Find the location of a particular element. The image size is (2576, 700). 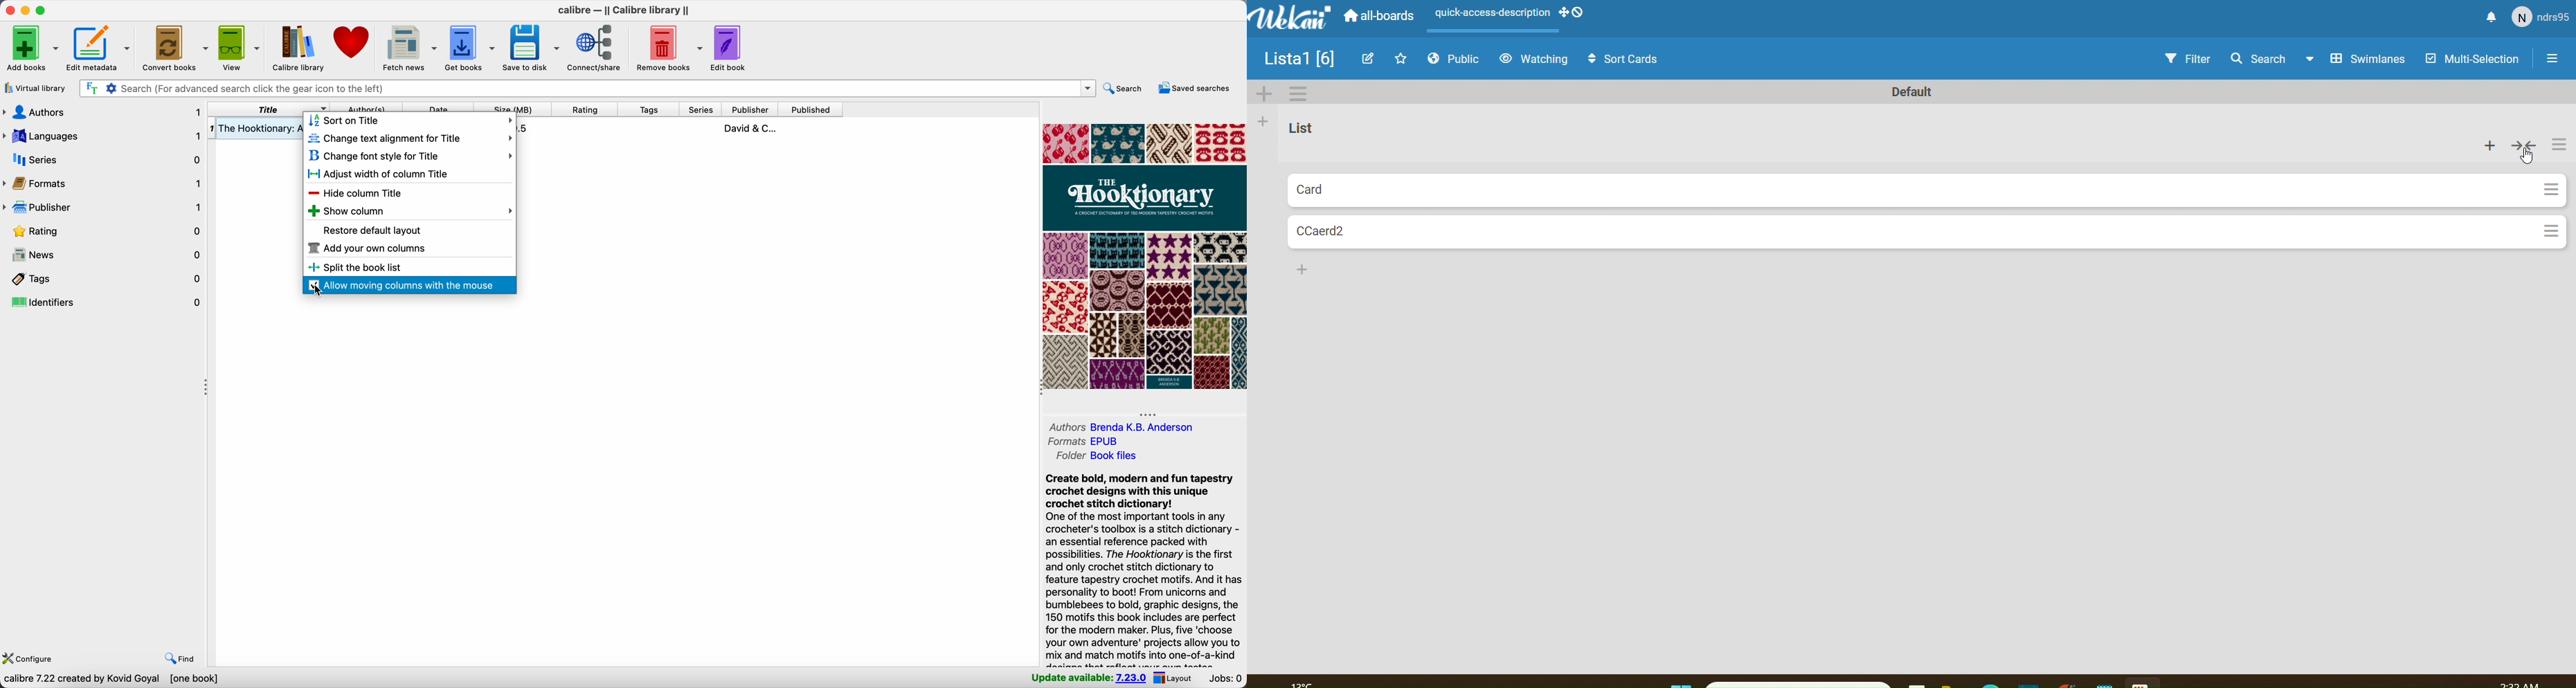

all boards is located at coordinates (1376, 17).